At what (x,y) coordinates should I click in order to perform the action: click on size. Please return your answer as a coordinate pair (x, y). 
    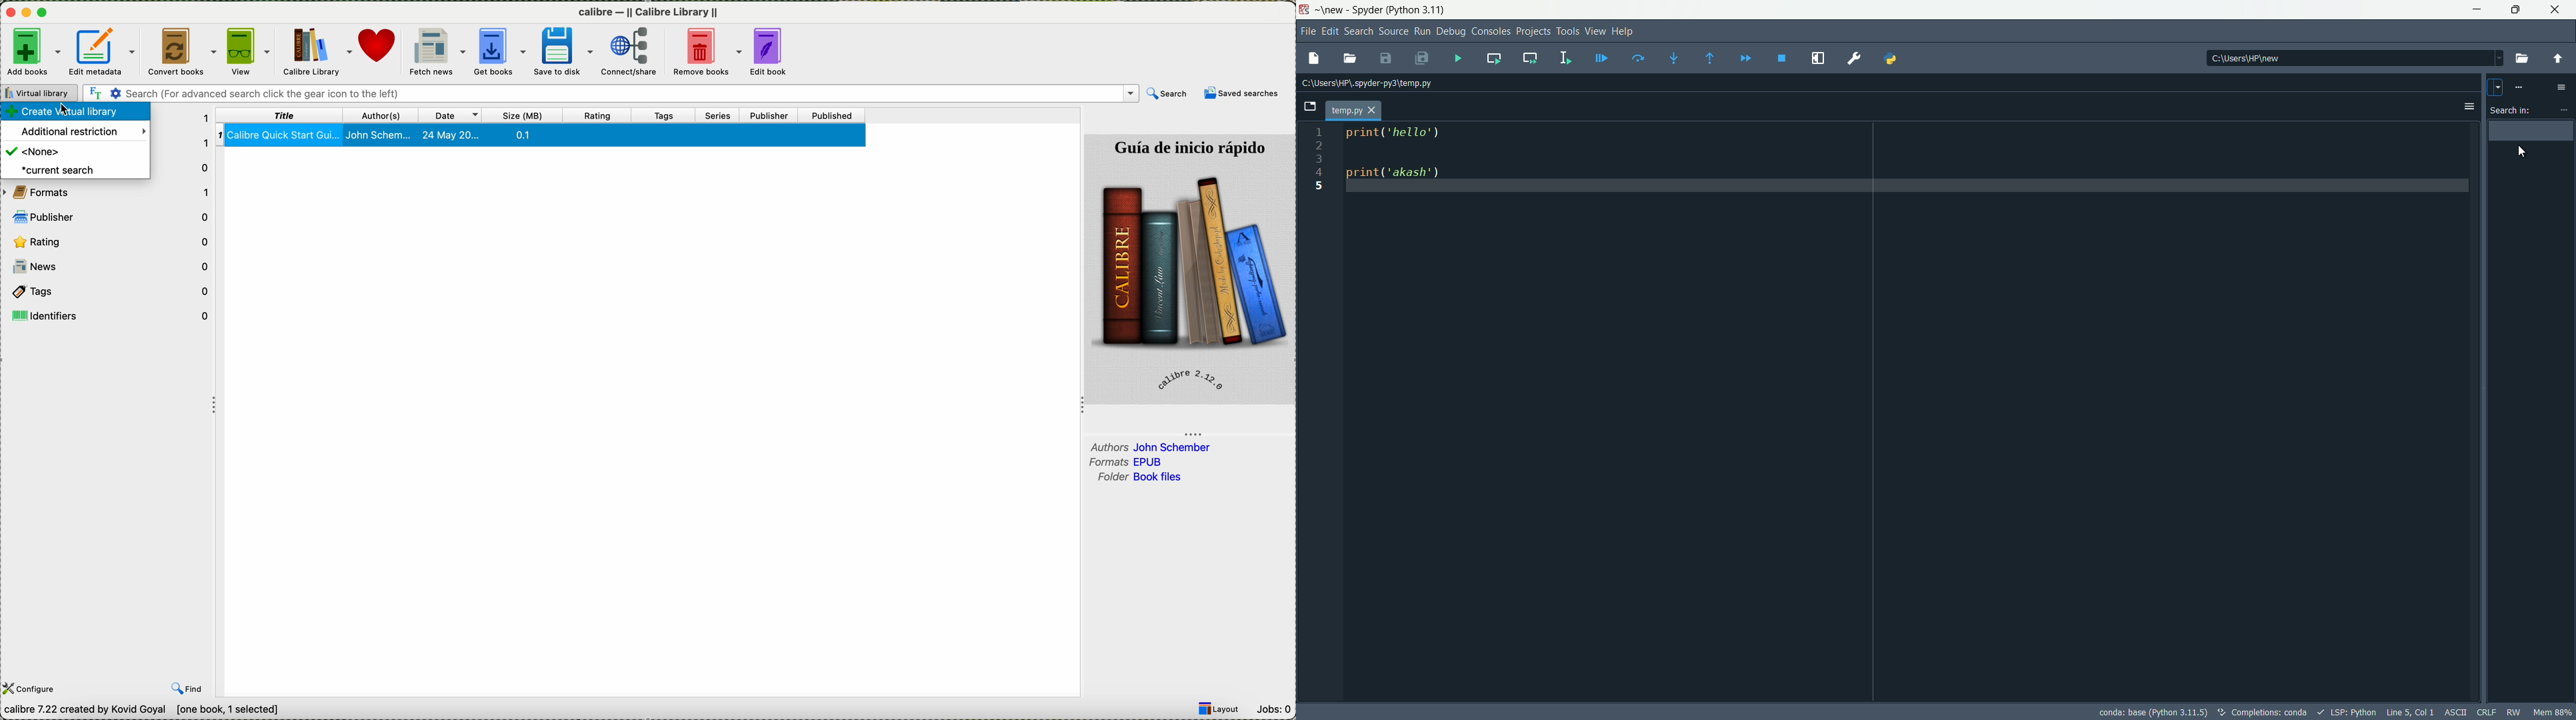
    Looking at the image, I should click on (526, 115).